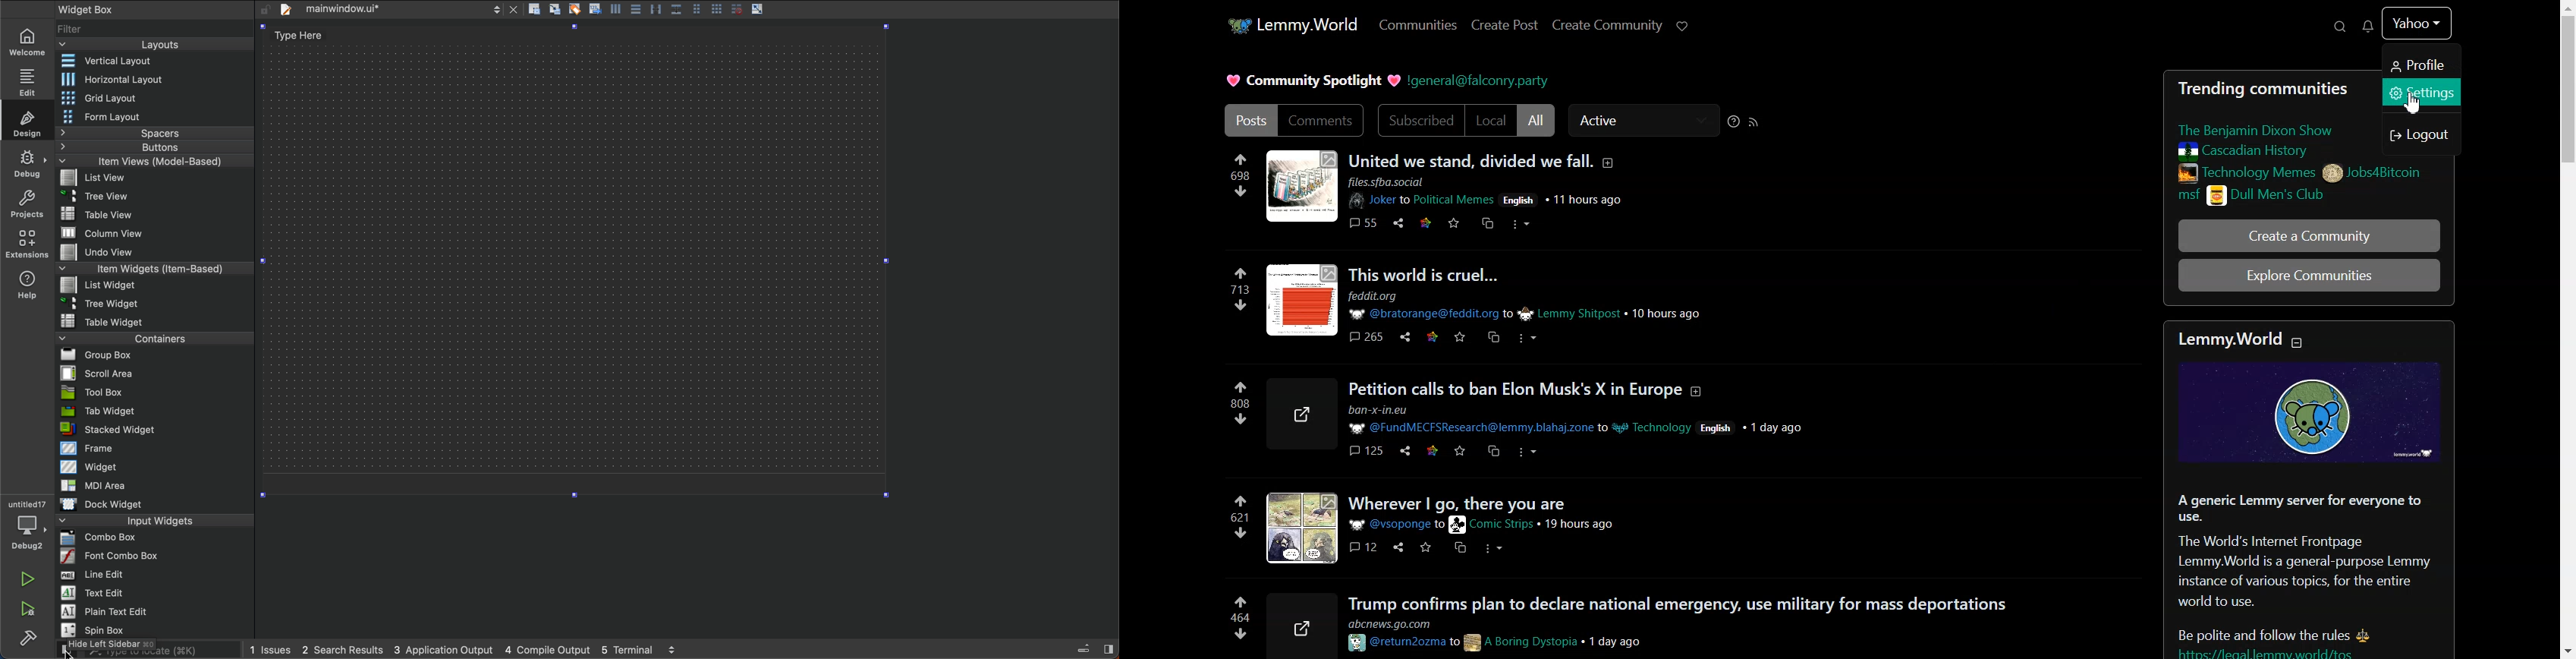  Describe the element at coordinates (1533, 225) in the screenshot. I see `options` at that location.